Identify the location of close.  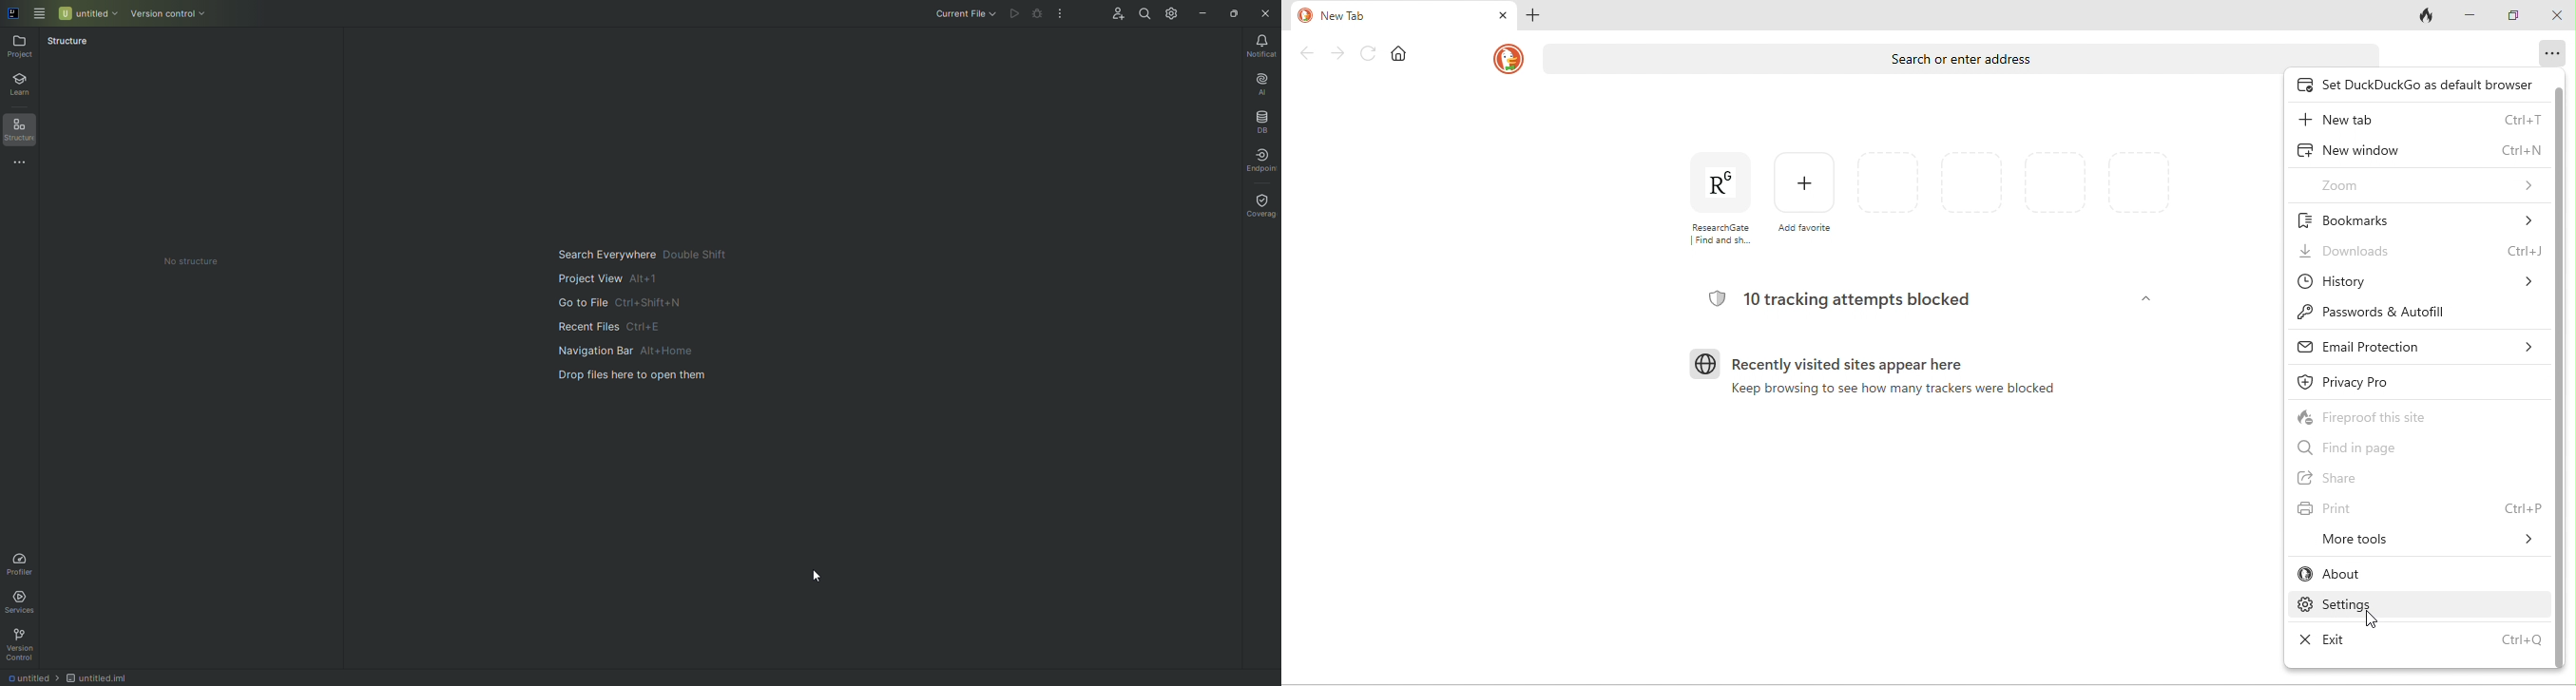
(2559, 14).